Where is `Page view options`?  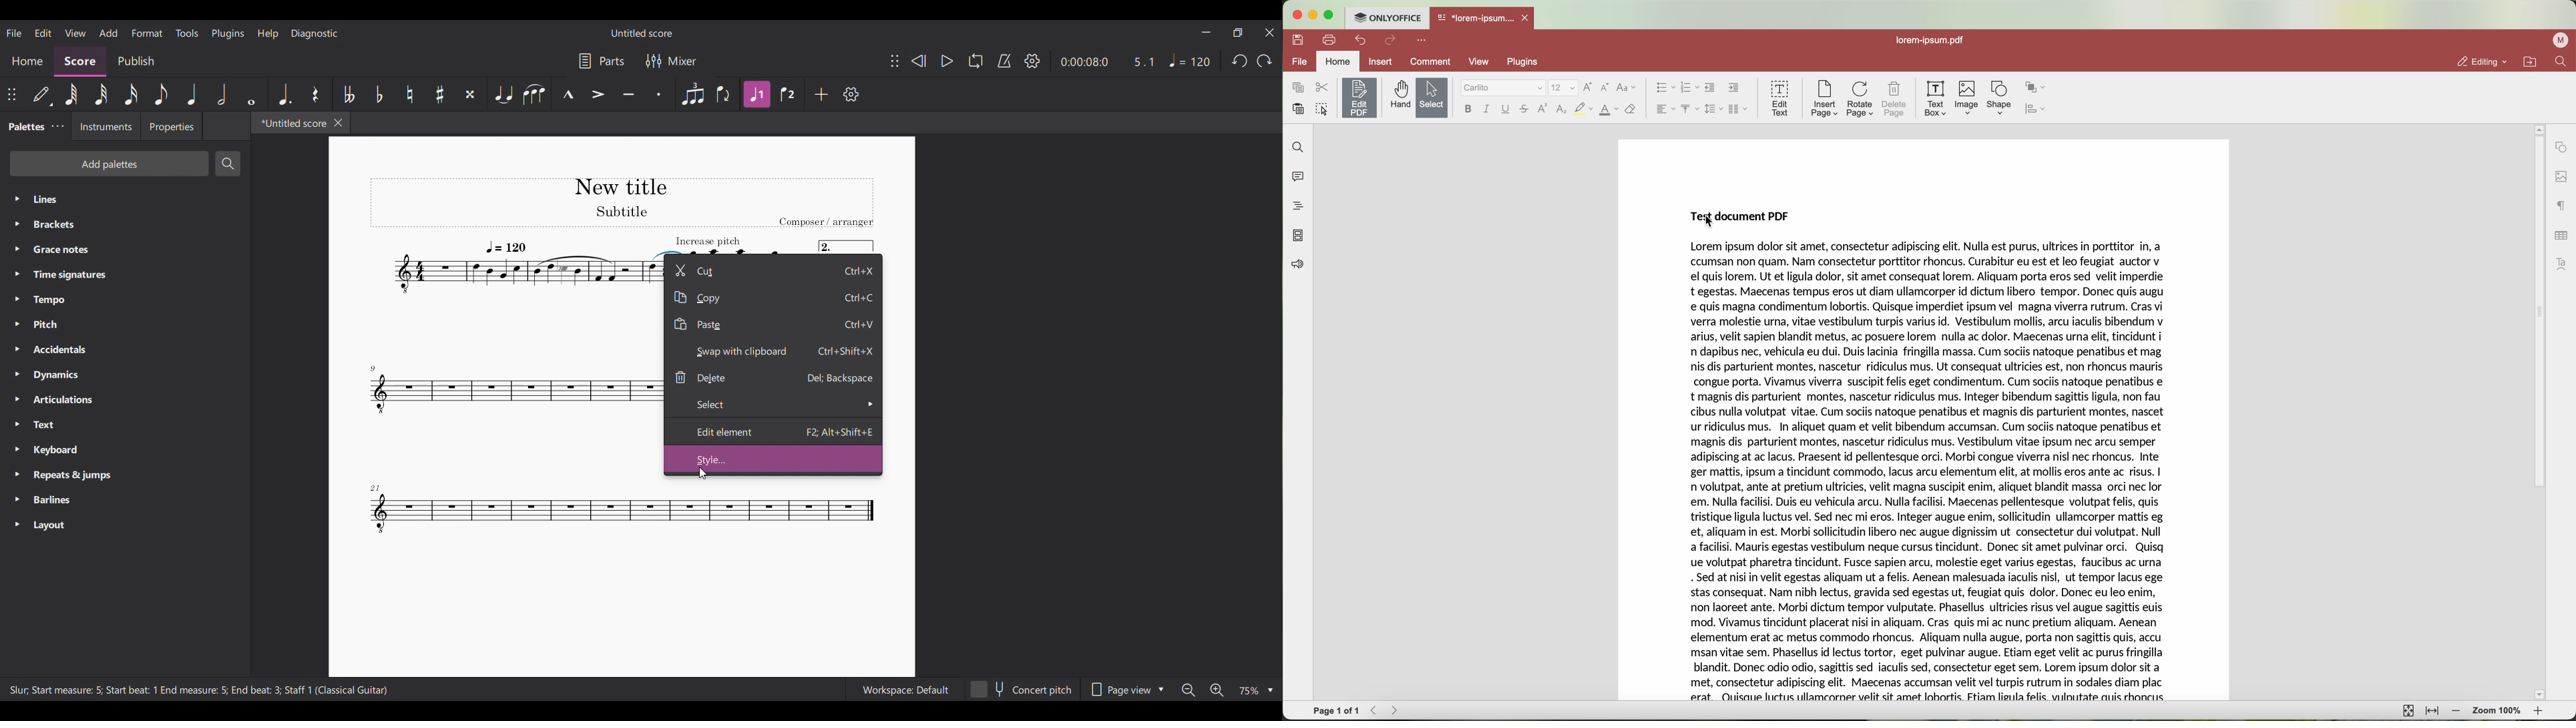 Page view options is located at coordinates (1126, 689).